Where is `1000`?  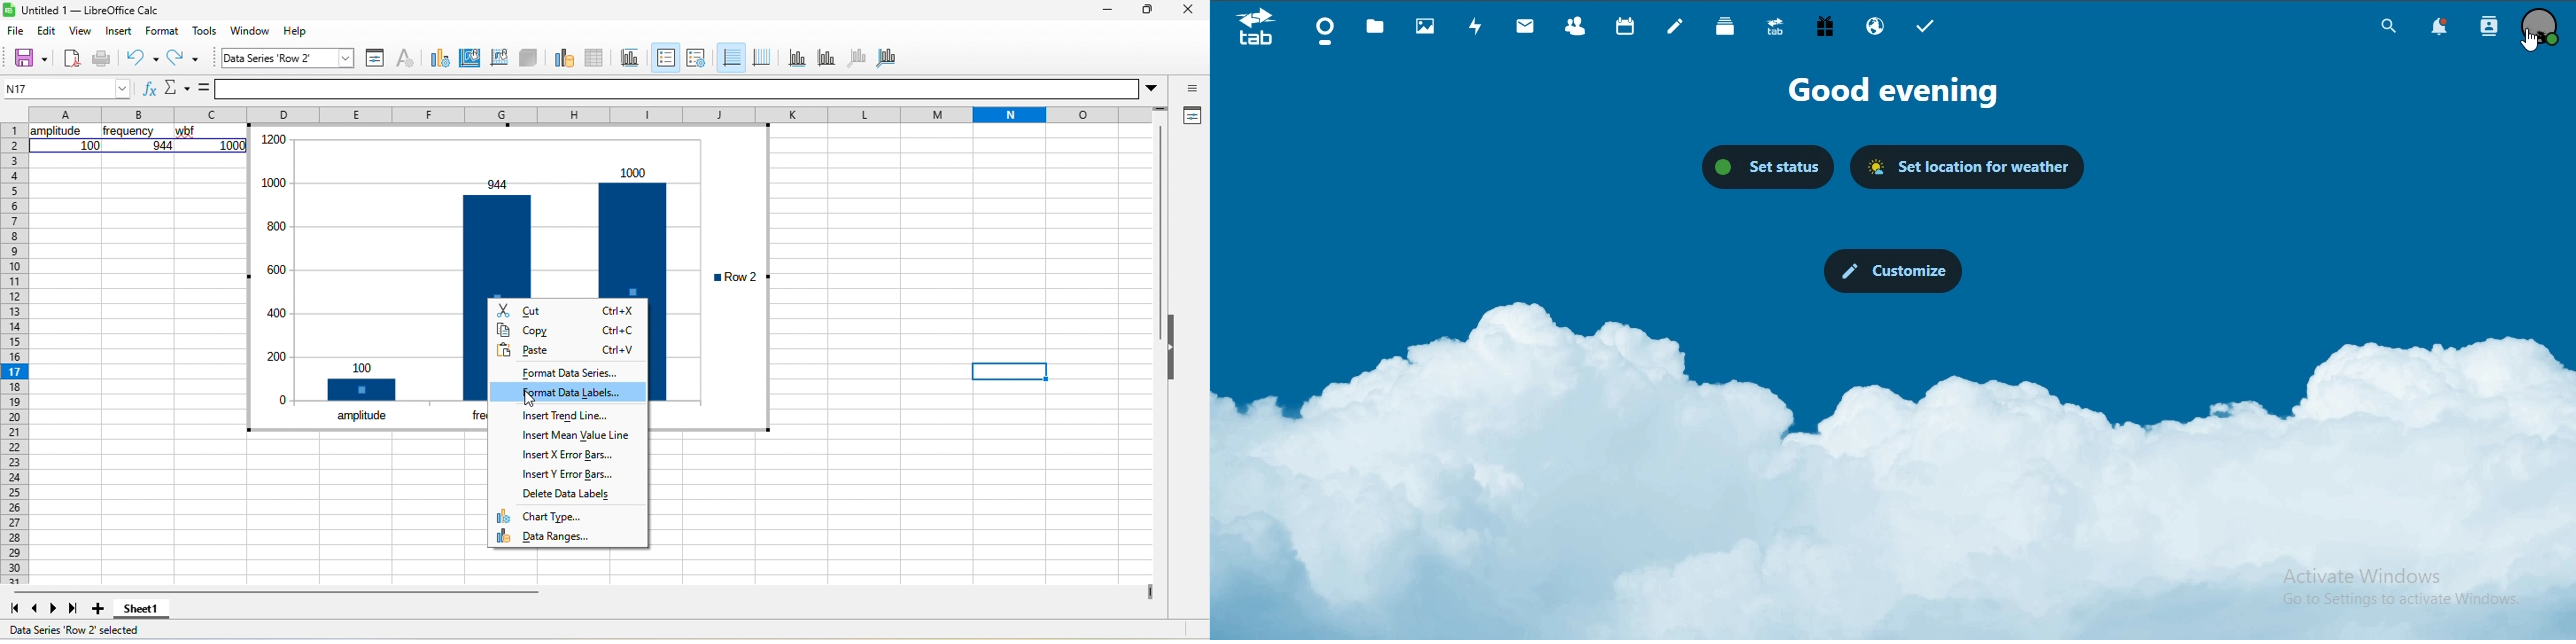
1000 is located at coordinates (233, 145).